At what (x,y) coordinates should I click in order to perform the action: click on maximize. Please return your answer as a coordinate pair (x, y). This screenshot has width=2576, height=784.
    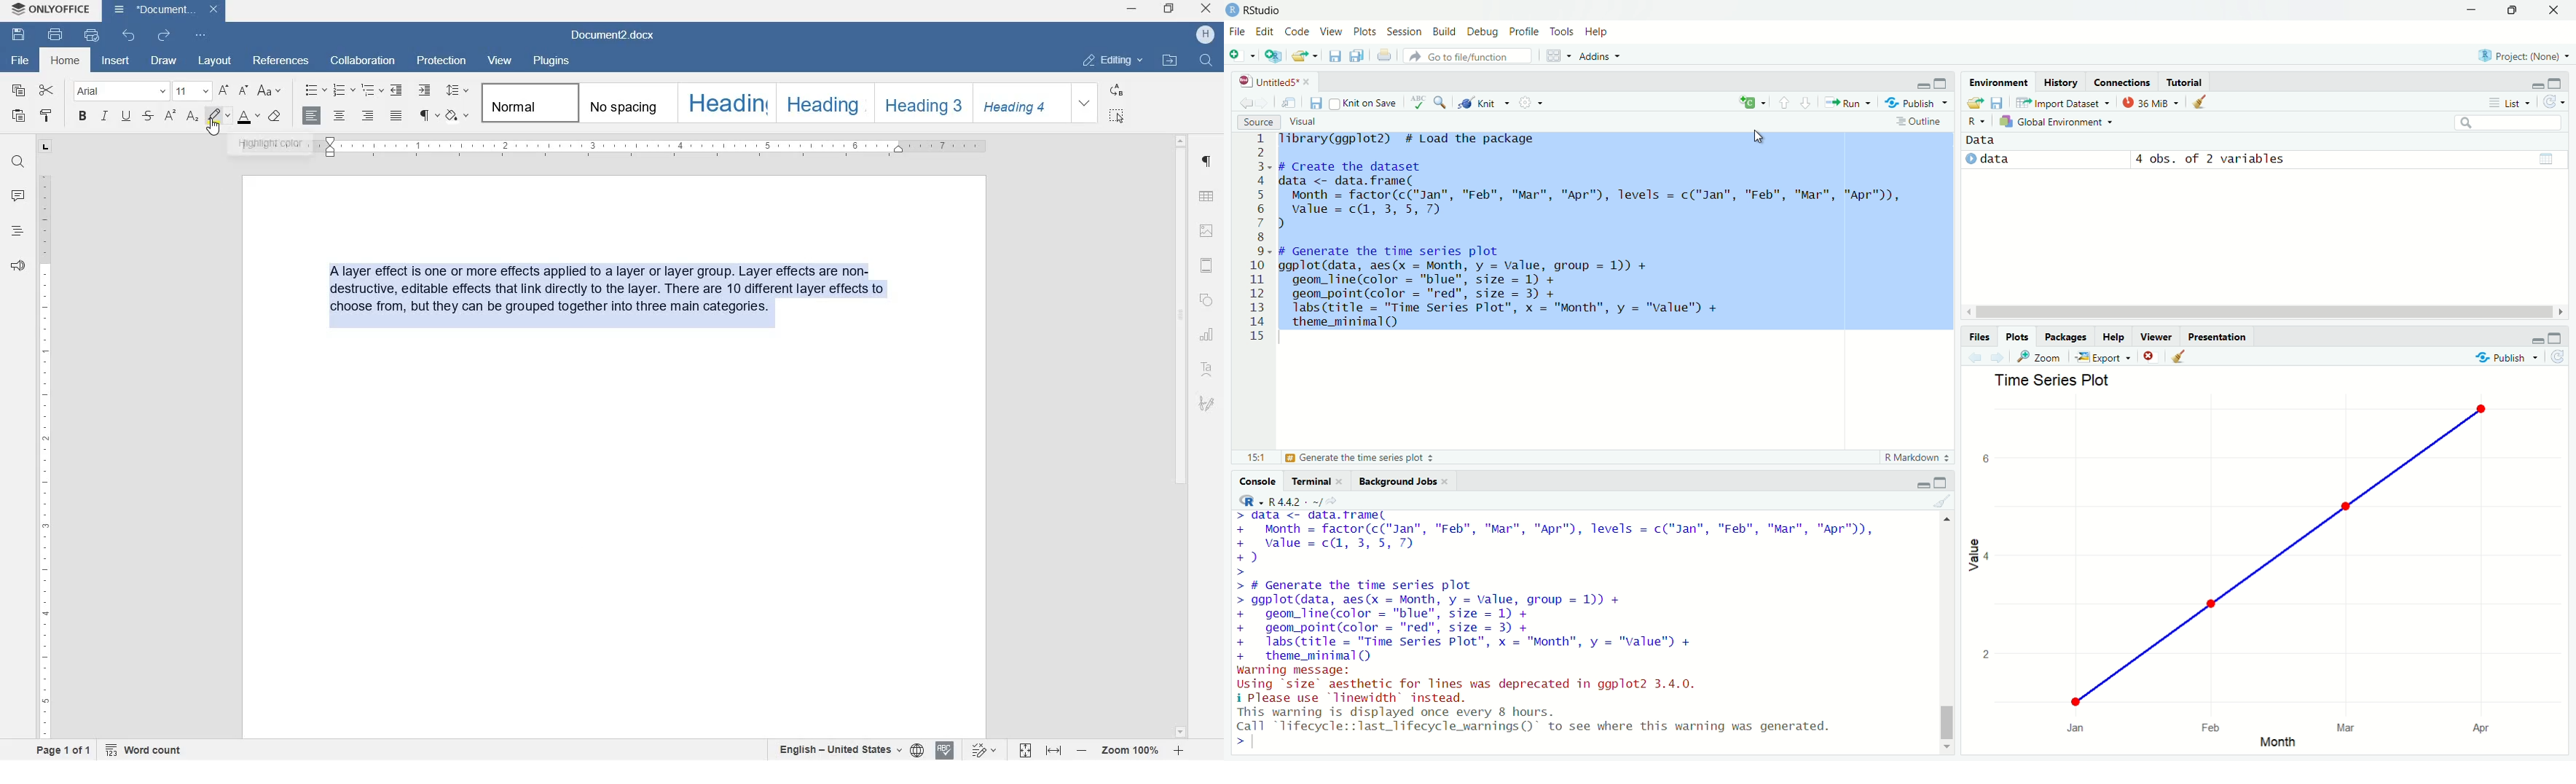
    Looking at the image, I should click on (2562, 82).